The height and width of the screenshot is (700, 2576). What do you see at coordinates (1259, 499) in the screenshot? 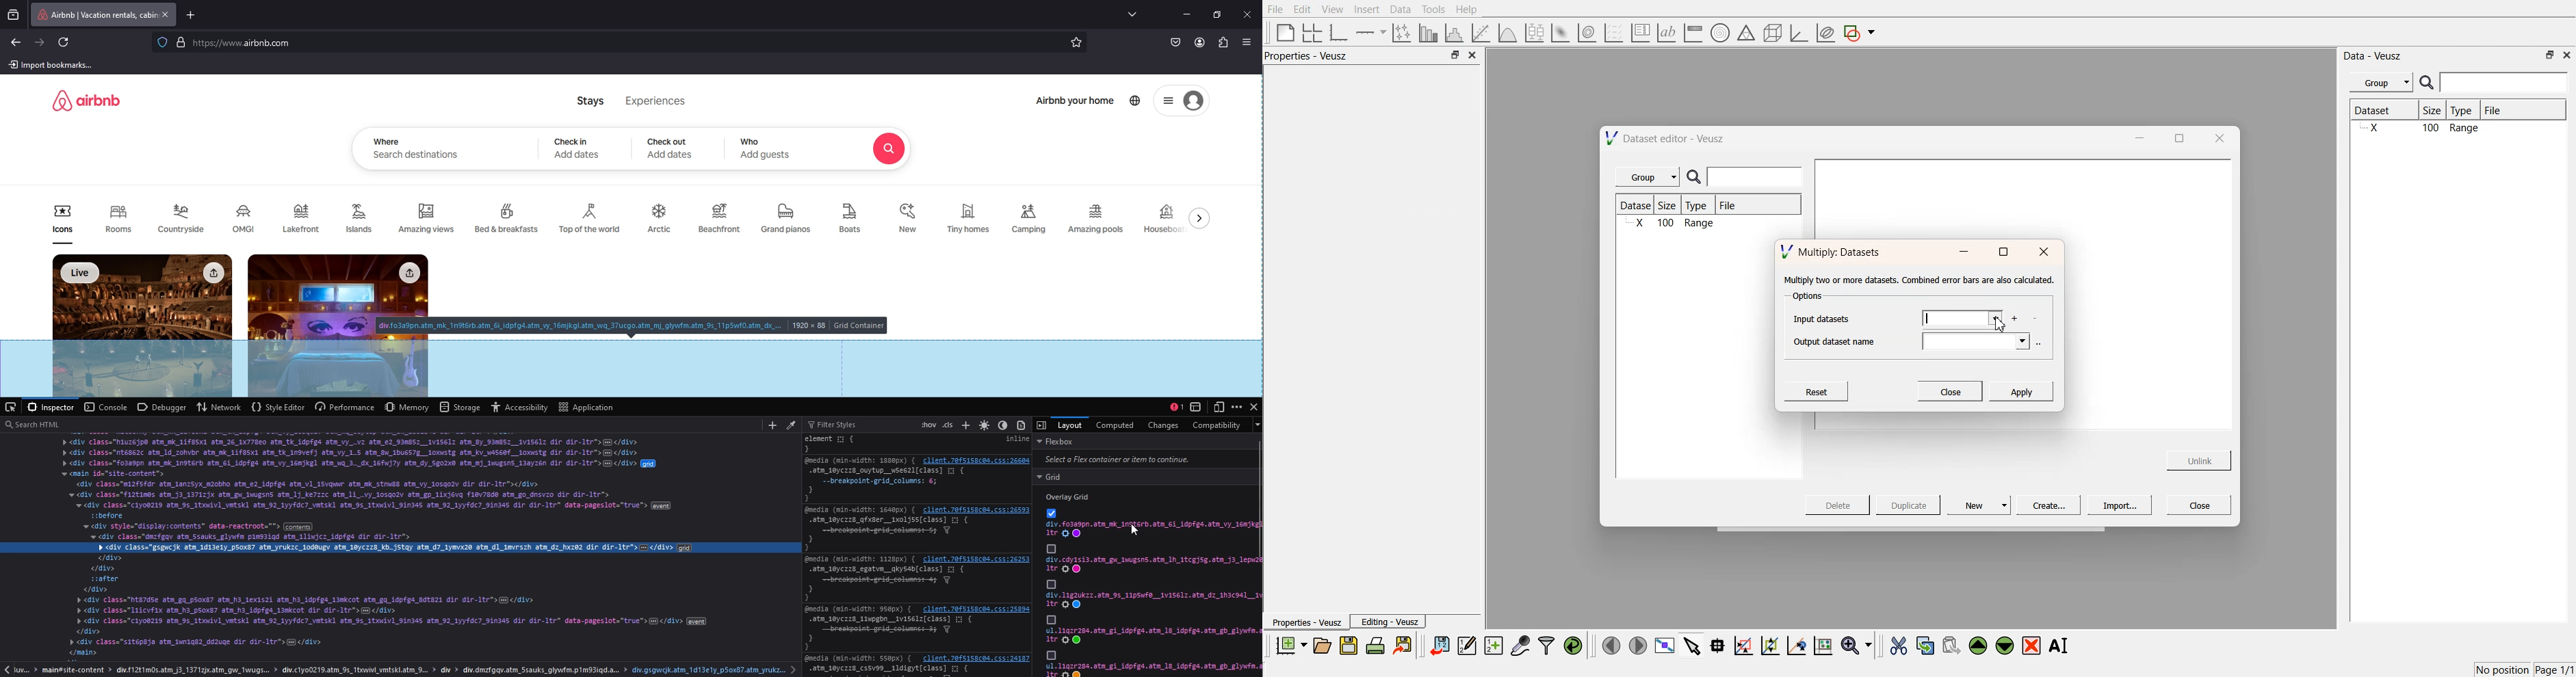
I see `scroll bar` at bounding box center [1259, 499].